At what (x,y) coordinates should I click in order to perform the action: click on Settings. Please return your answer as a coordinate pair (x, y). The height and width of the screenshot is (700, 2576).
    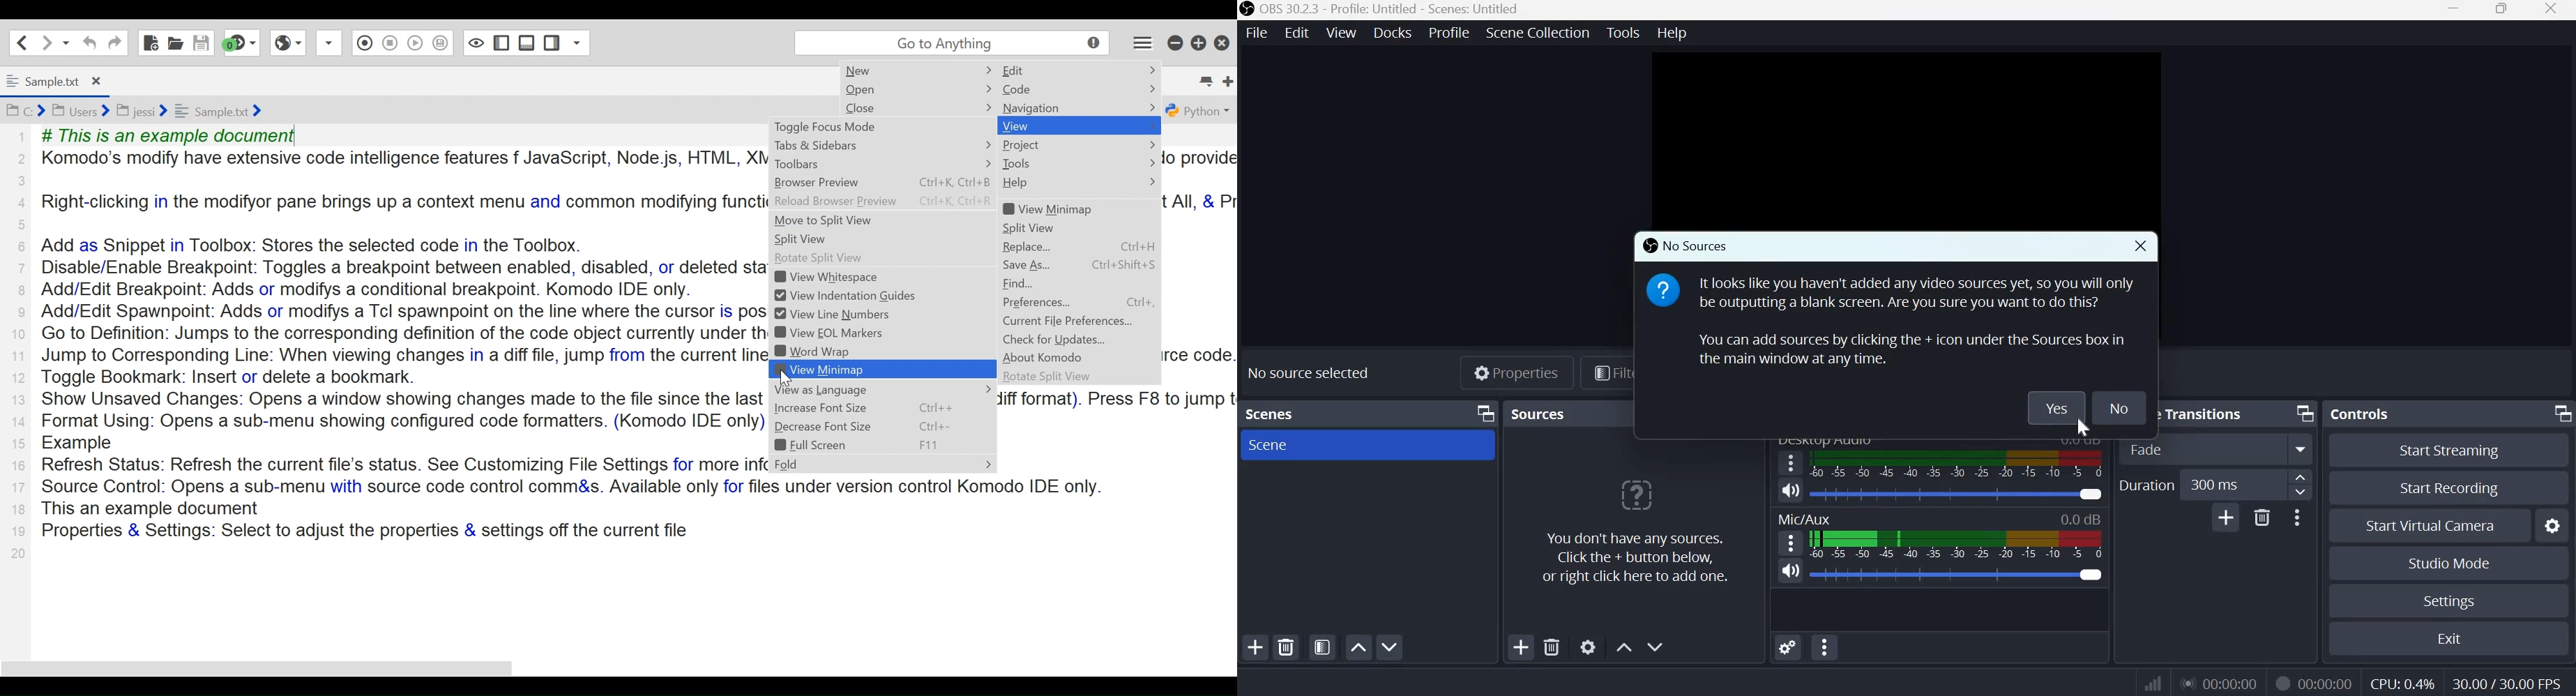
    Looking at the image, I should click on (2445, 602).